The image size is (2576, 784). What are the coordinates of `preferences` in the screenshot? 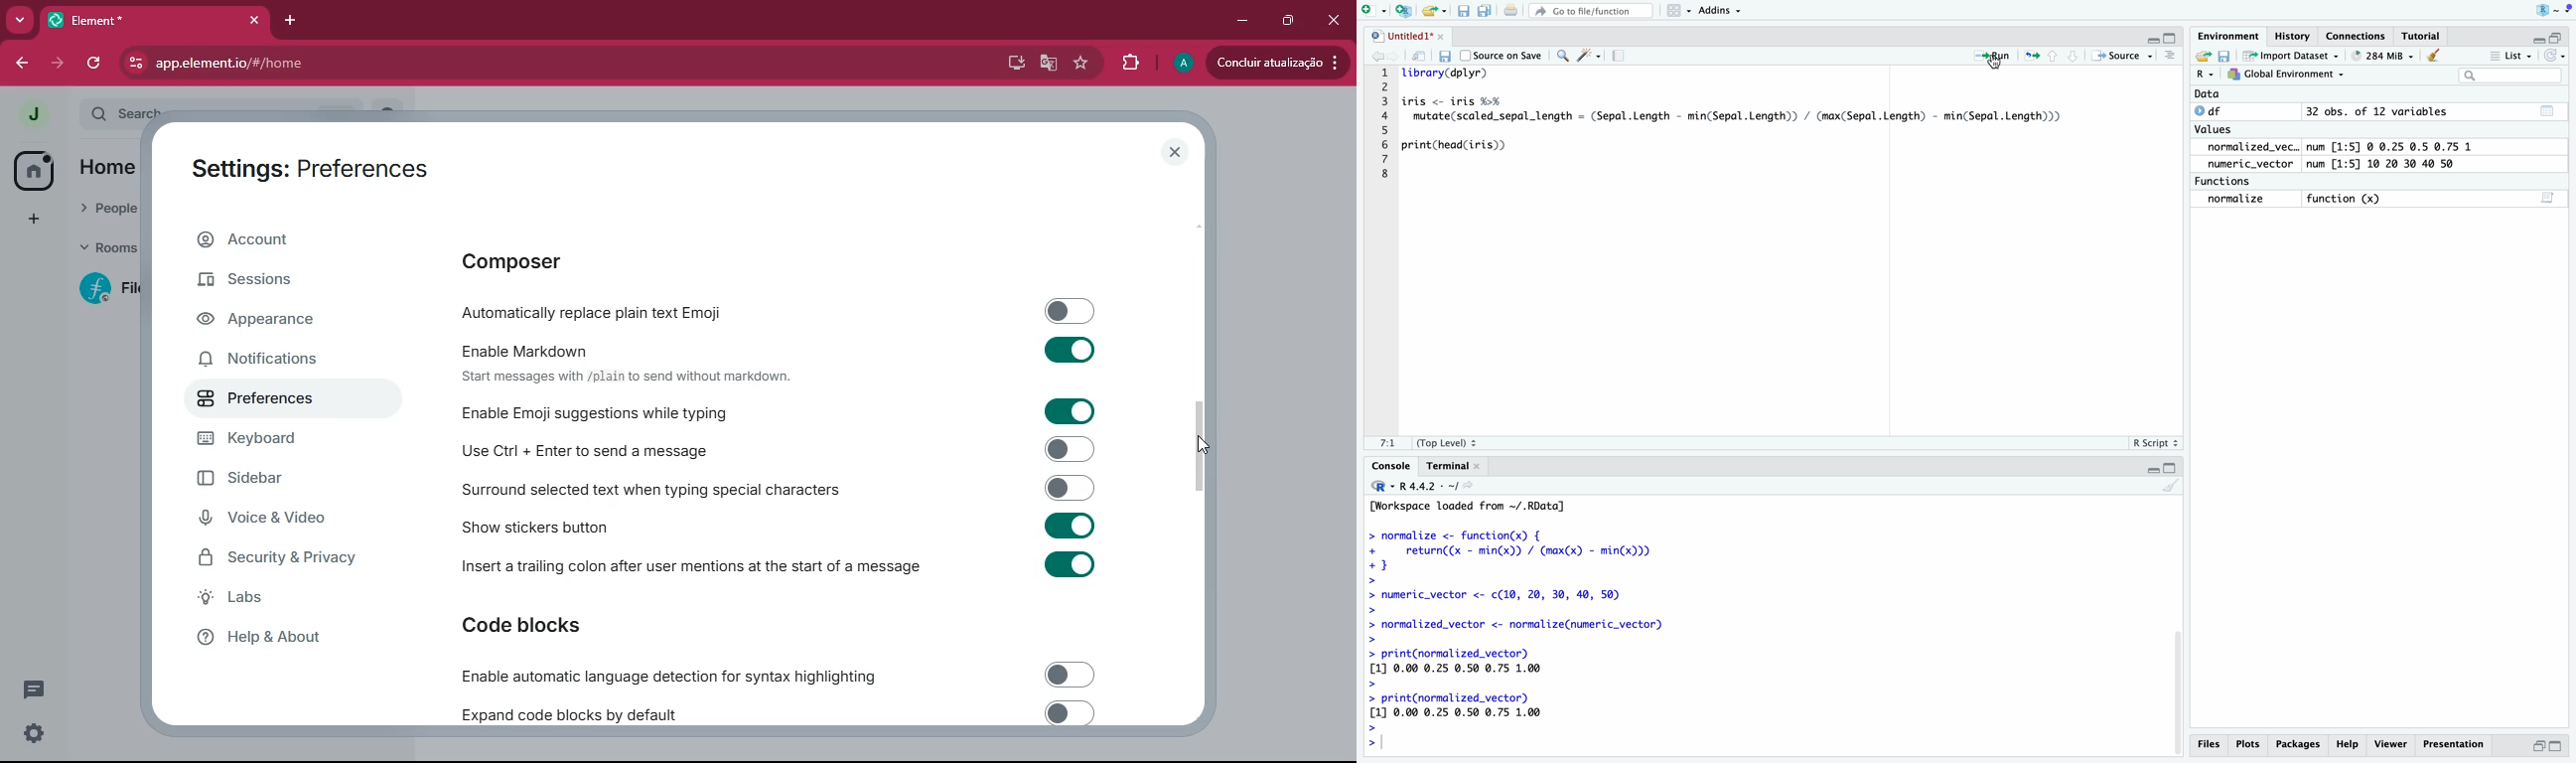 It's located at (273, 403).